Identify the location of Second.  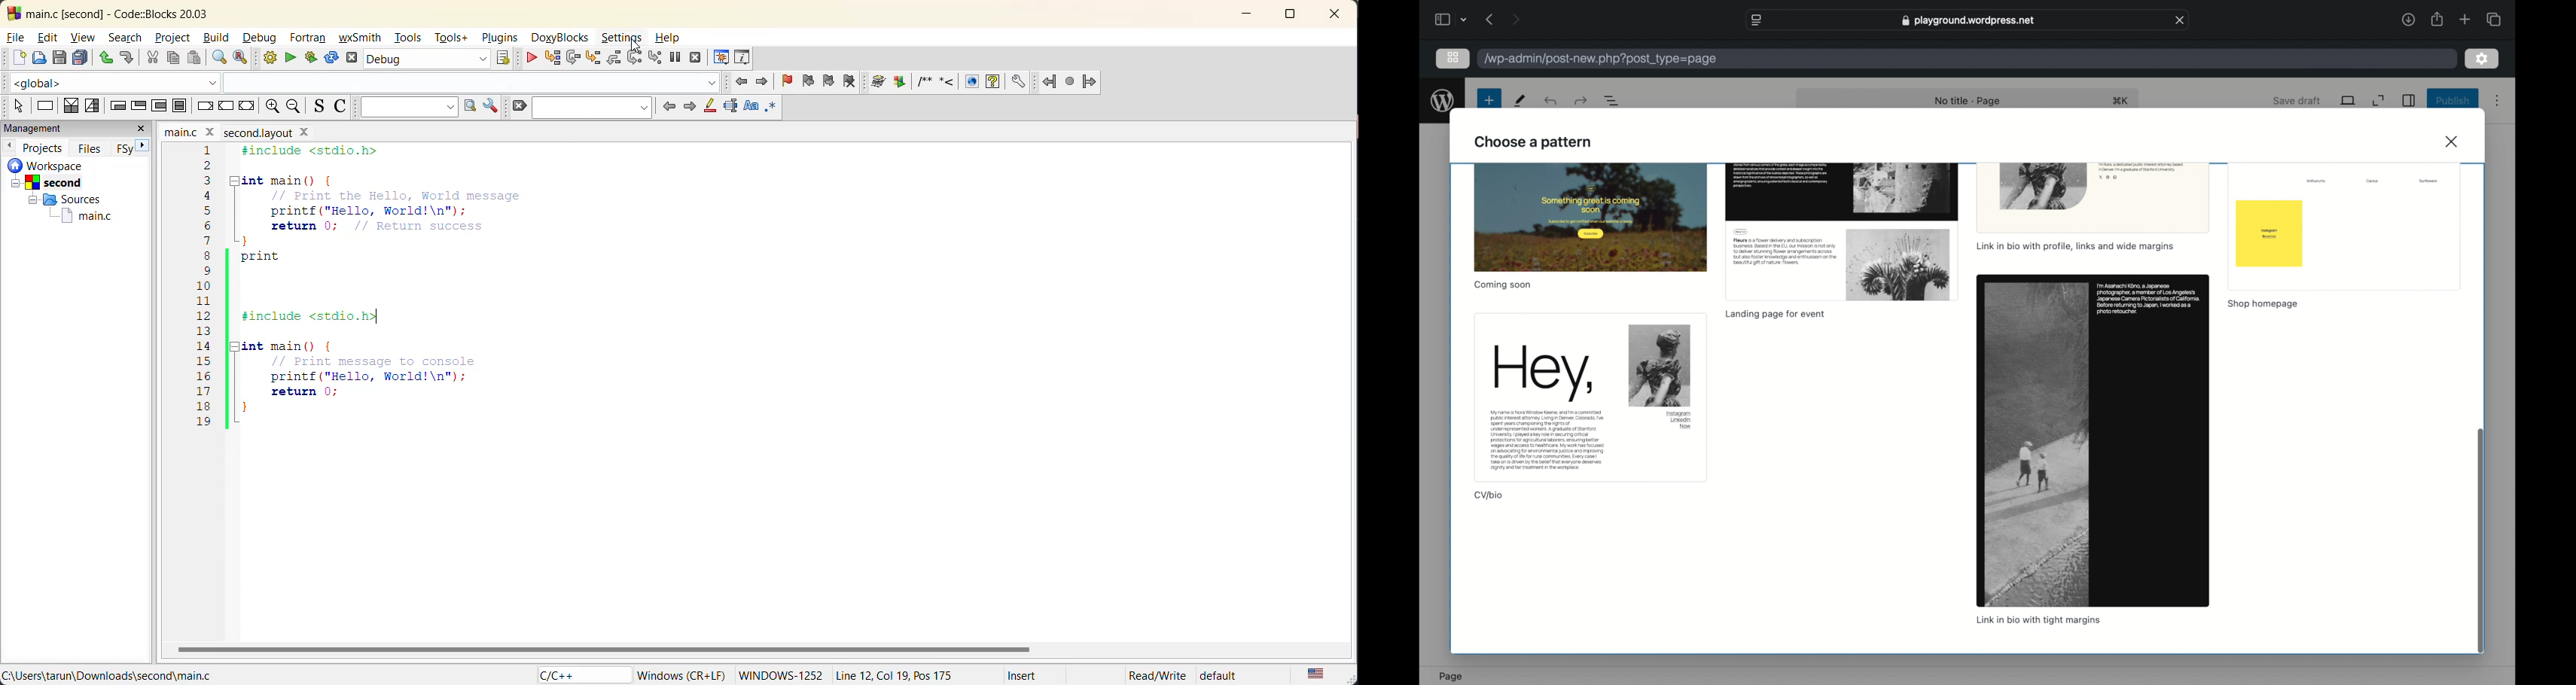
(66, 182).